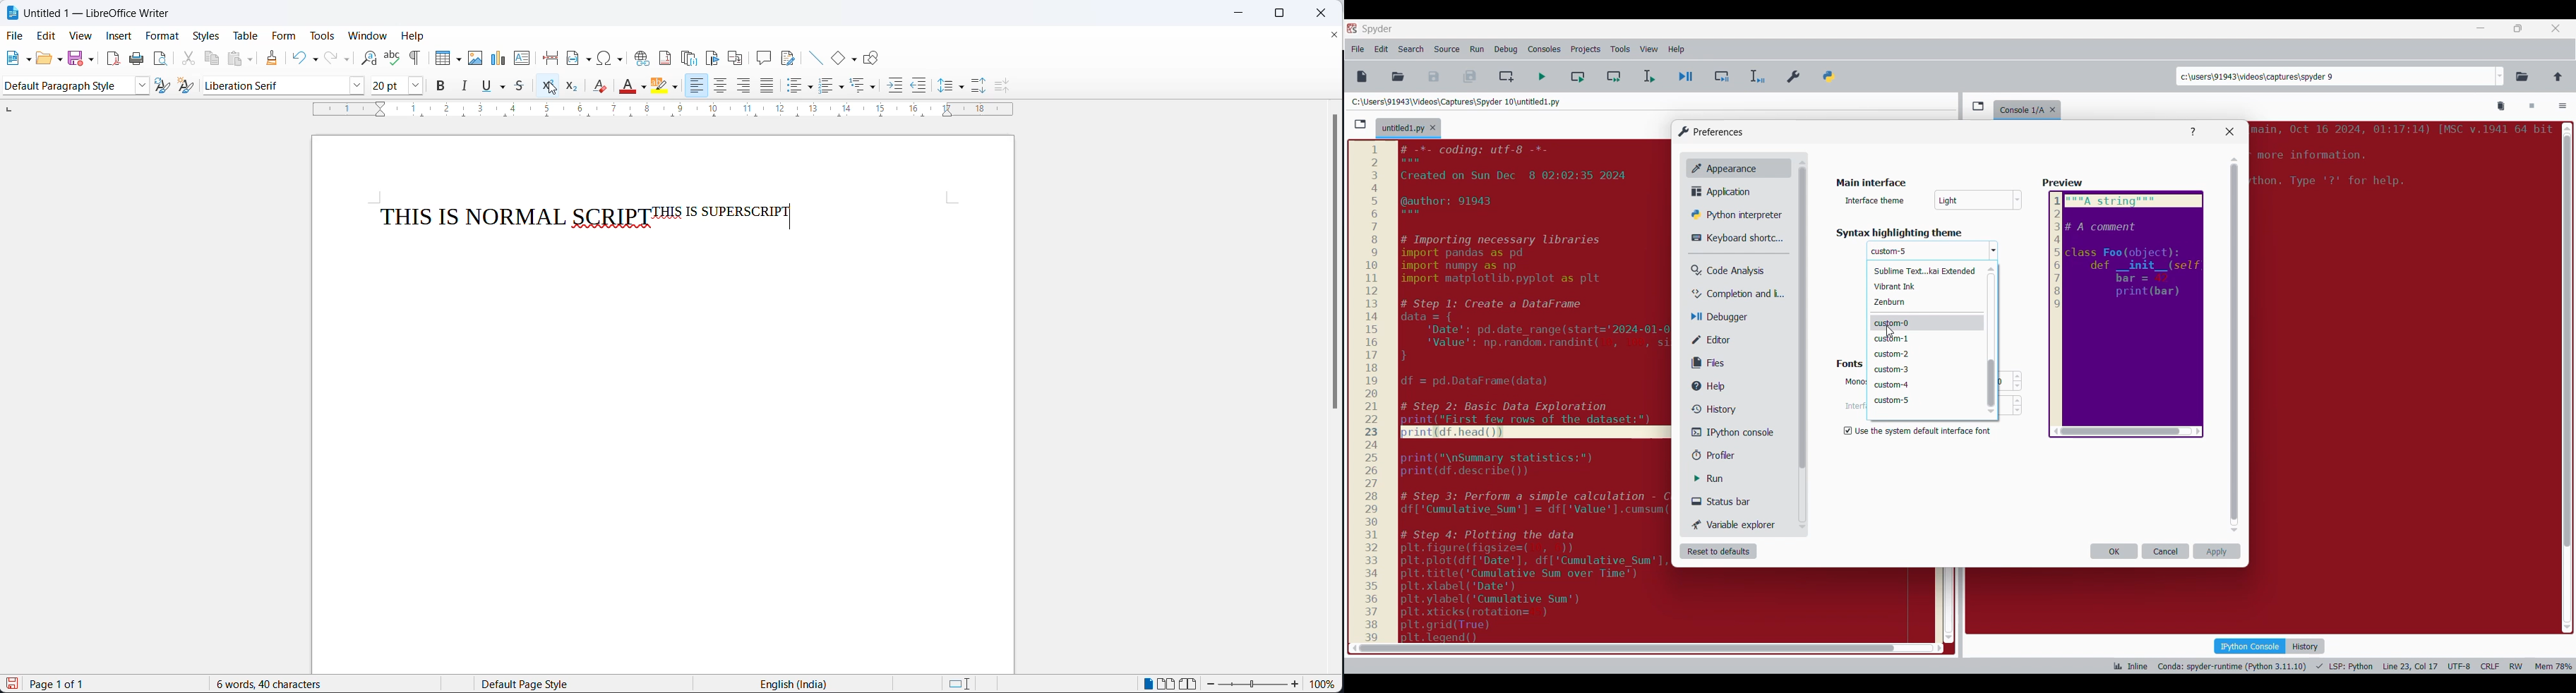 Image resolution: width=2576 pixels, height=700 pixels. I want to click on standard selection, so click(961, 684).